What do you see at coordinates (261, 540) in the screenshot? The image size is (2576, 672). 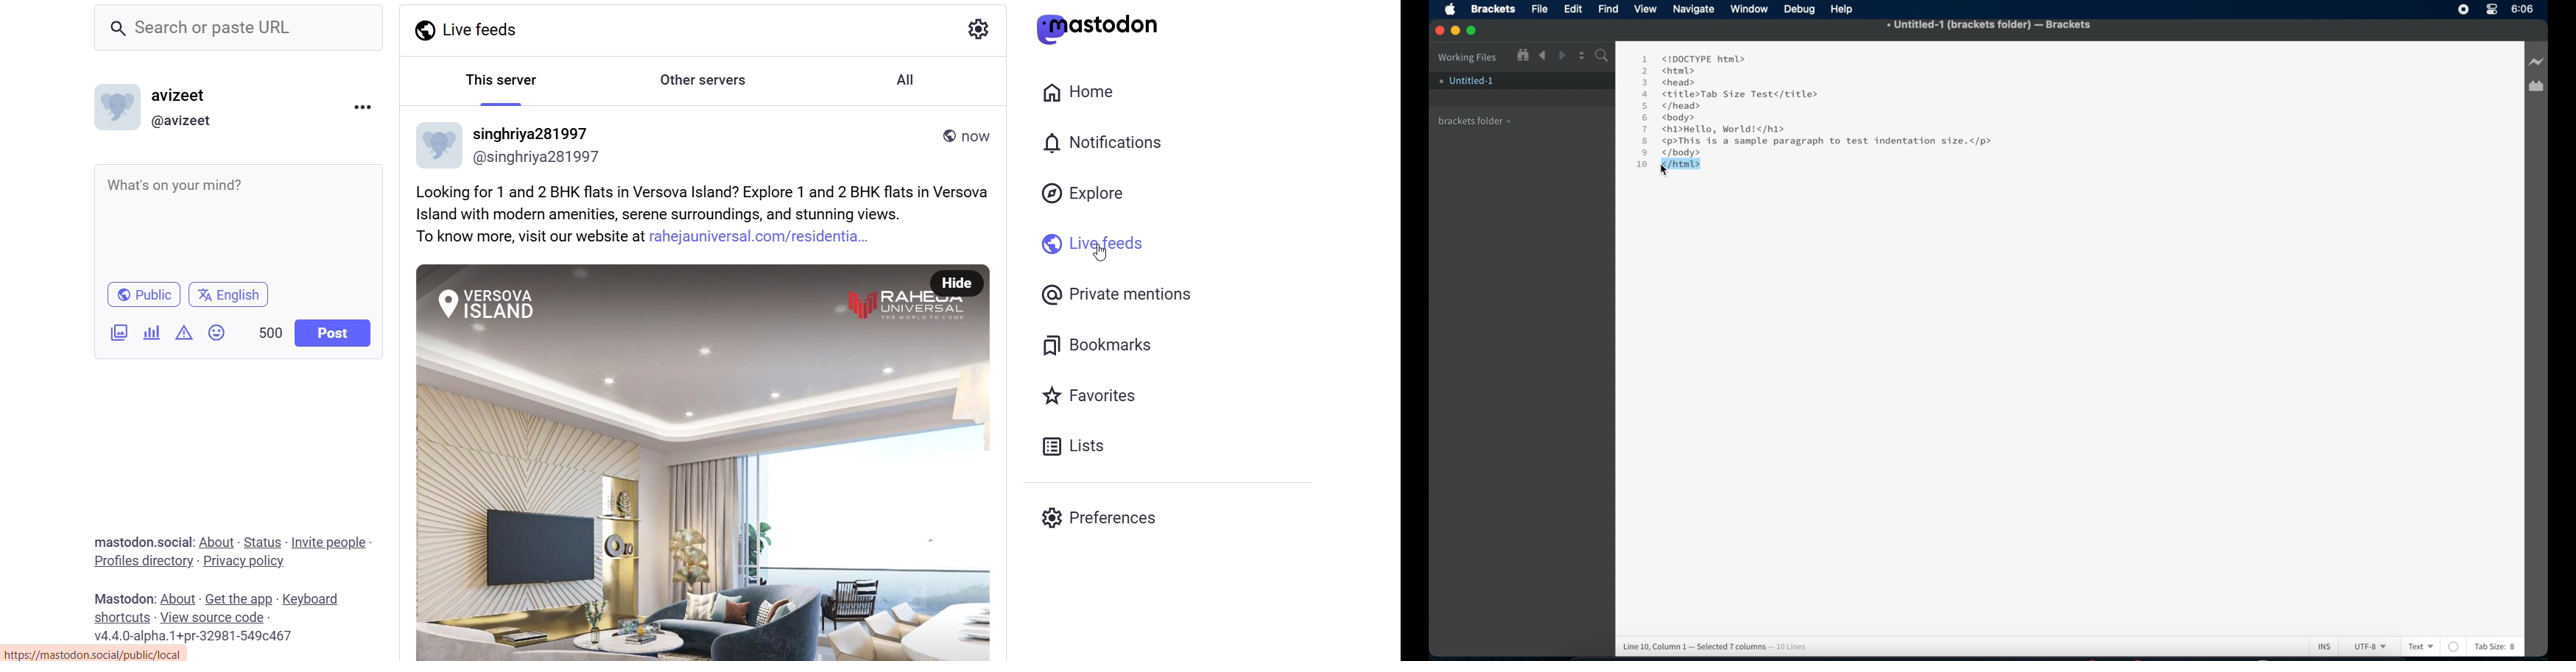 I see `status` at bounding box center [261, 540].